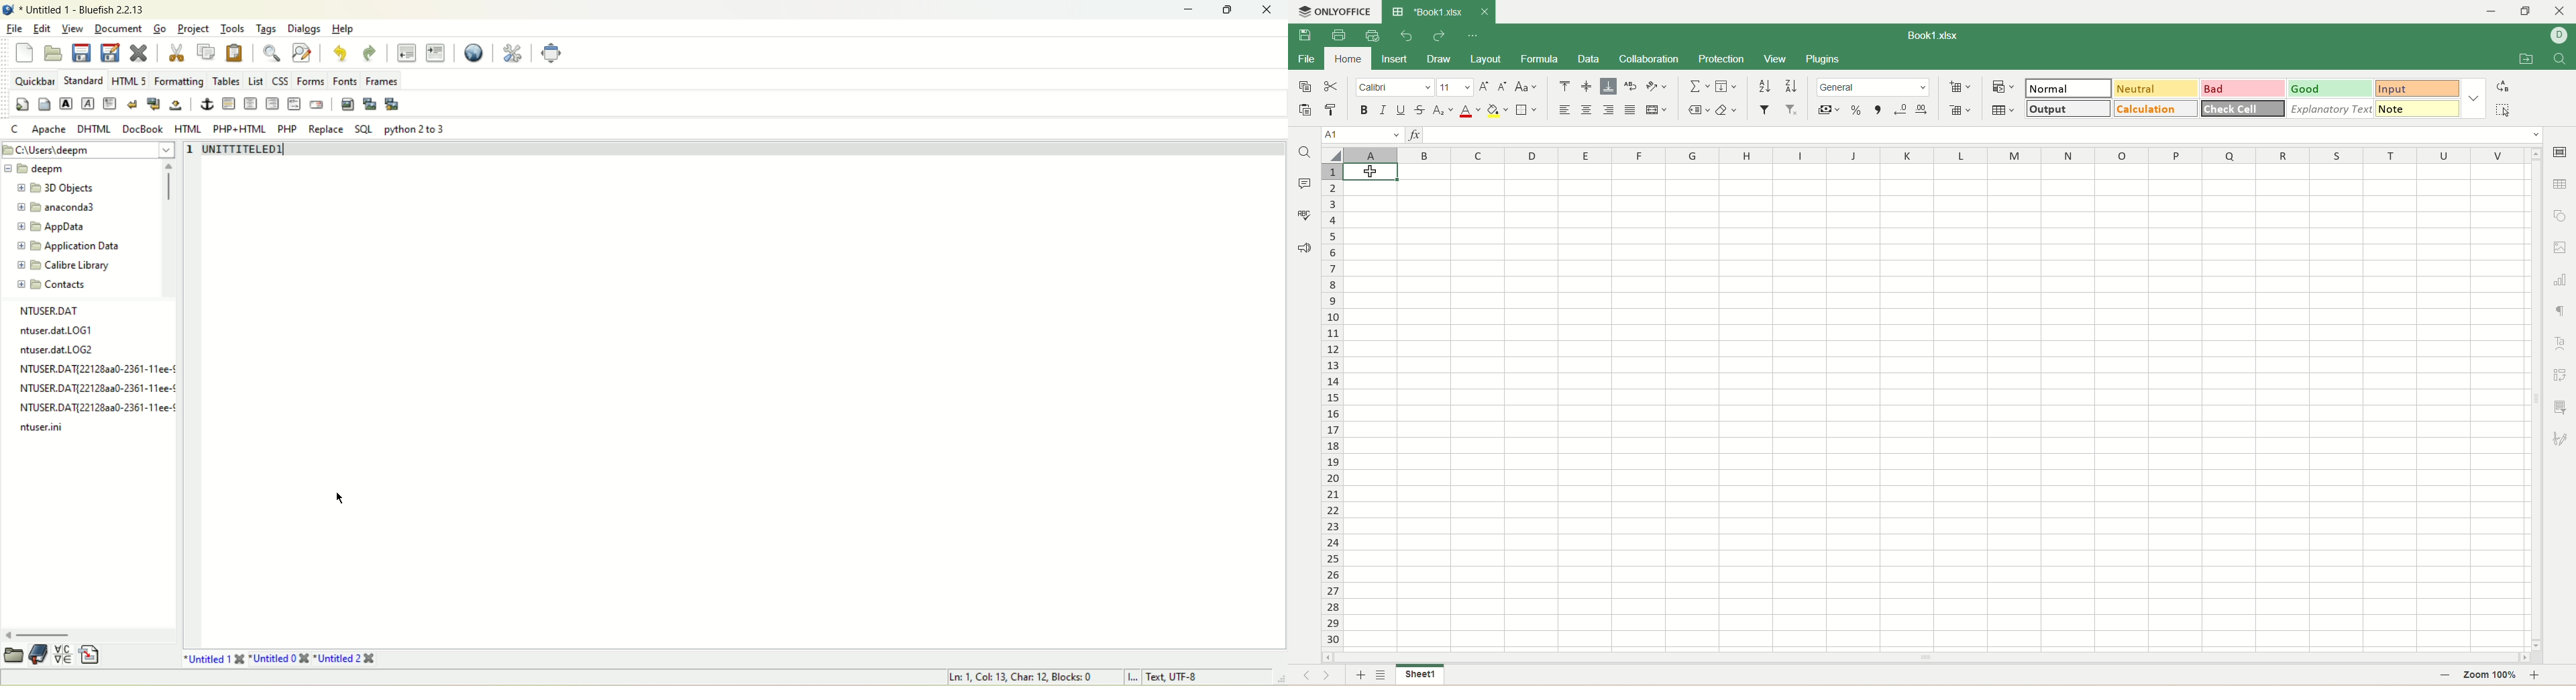 The image size is (2576, 700). I want to click on quickstart, so click(20, 105).